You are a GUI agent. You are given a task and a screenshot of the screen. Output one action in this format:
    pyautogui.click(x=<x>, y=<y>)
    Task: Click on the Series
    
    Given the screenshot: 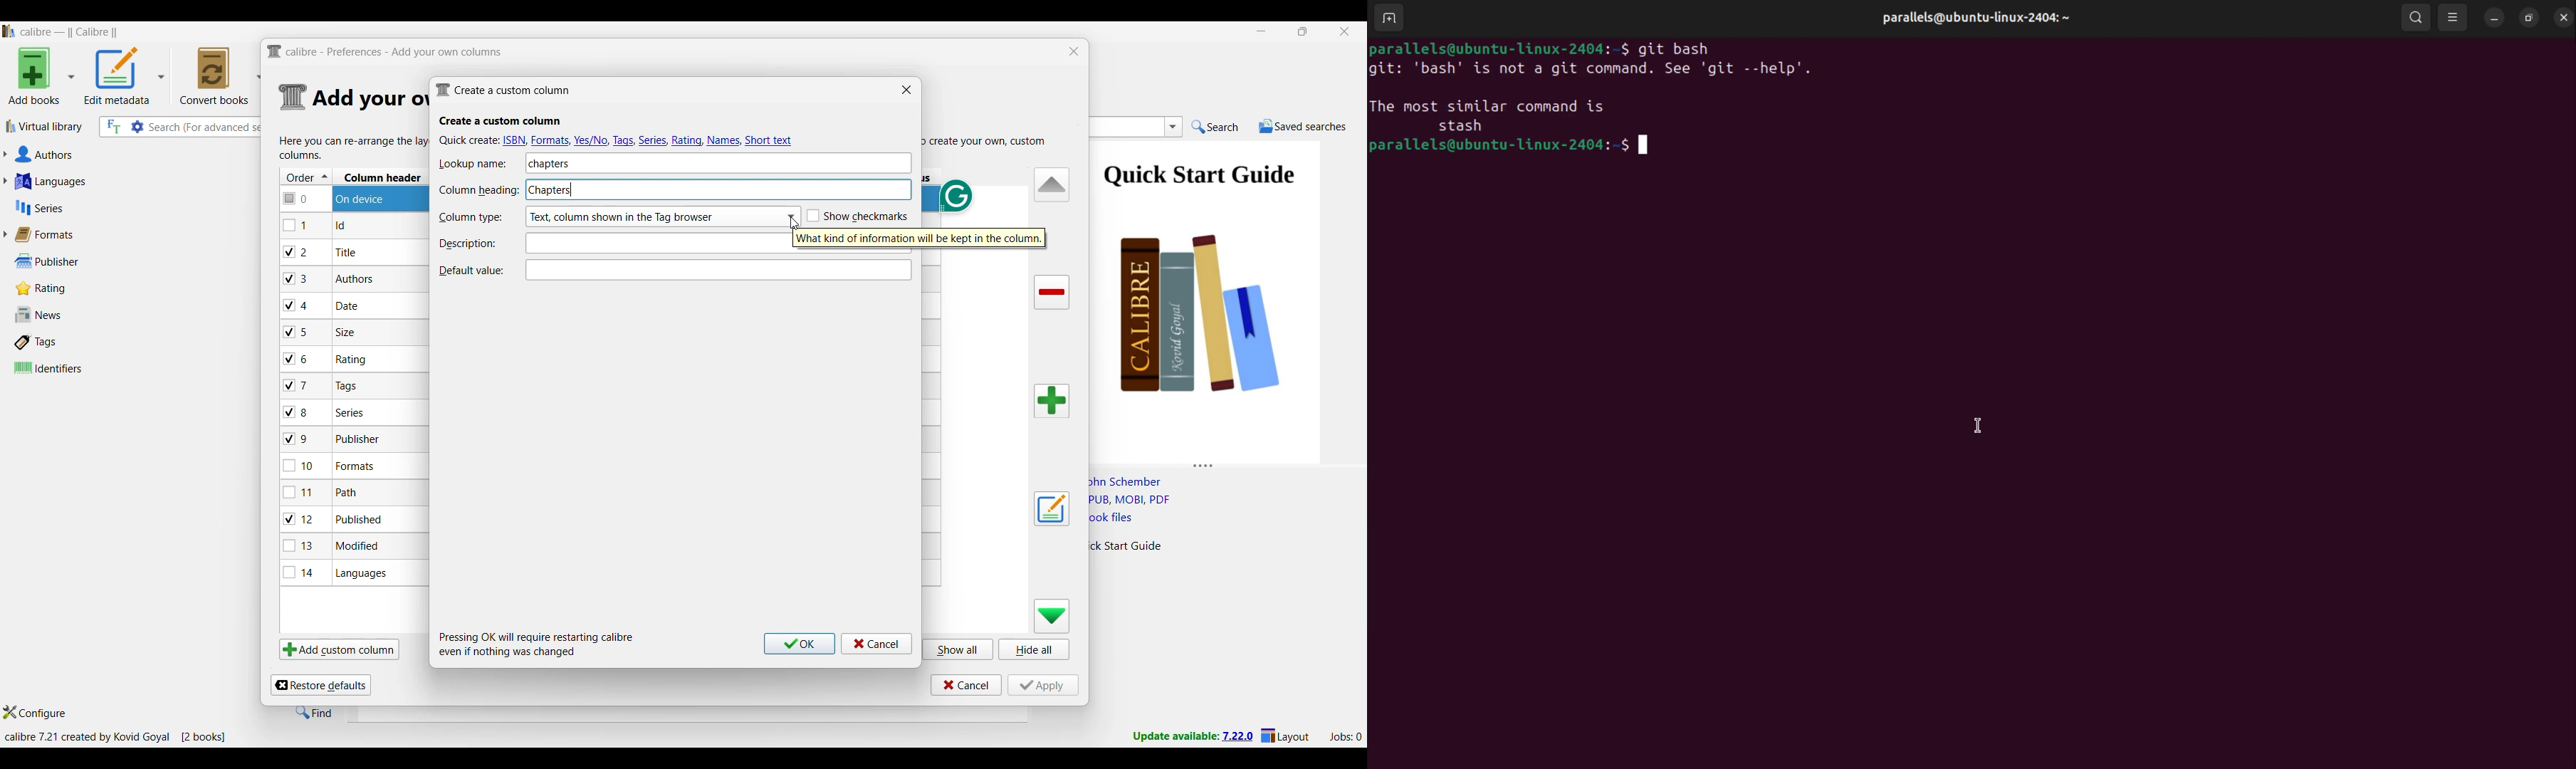 What is the action you would take?
    pyautogui.click(x=107, y=208)
    